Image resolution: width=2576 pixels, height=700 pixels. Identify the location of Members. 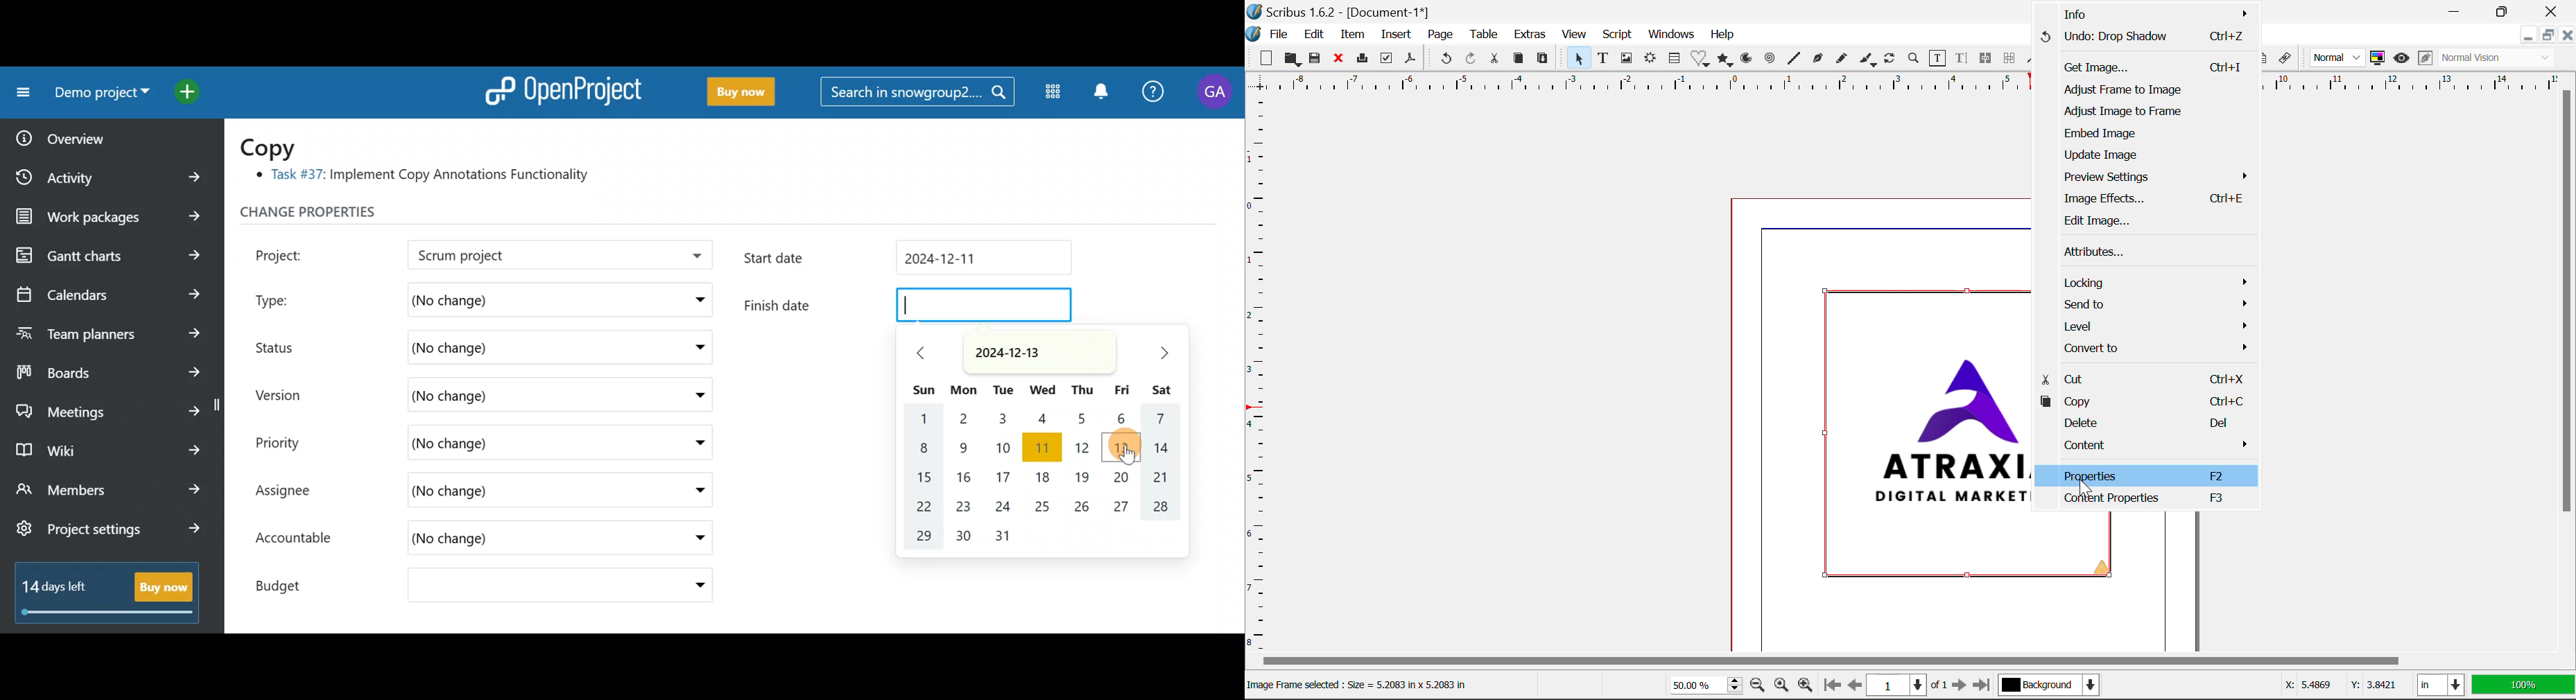
(109, 491).